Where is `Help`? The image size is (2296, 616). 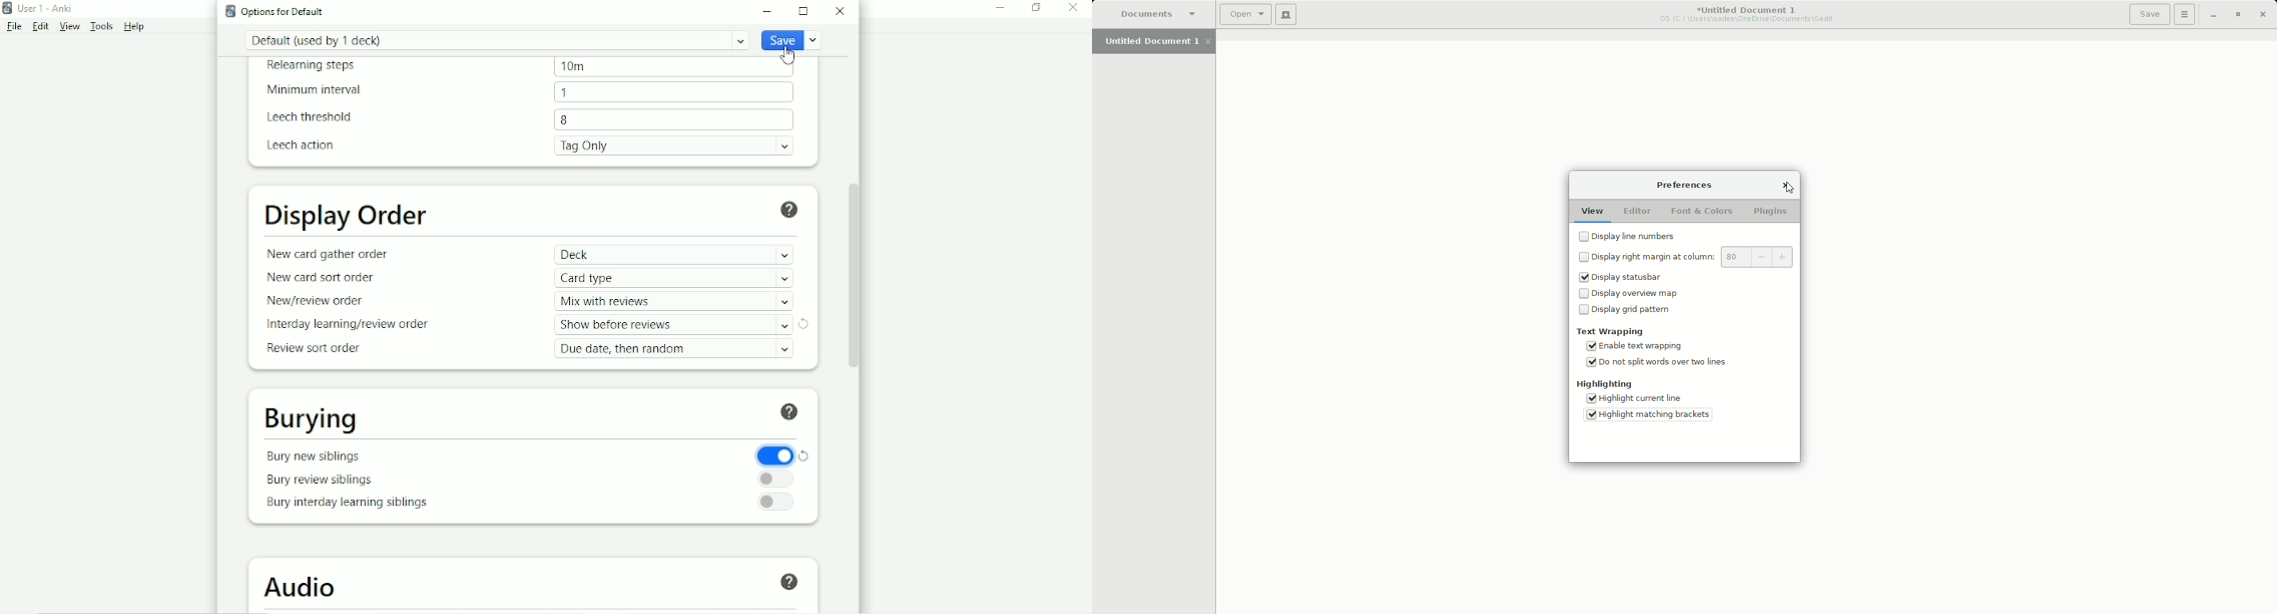
Help is located at coordinates (794, 210).